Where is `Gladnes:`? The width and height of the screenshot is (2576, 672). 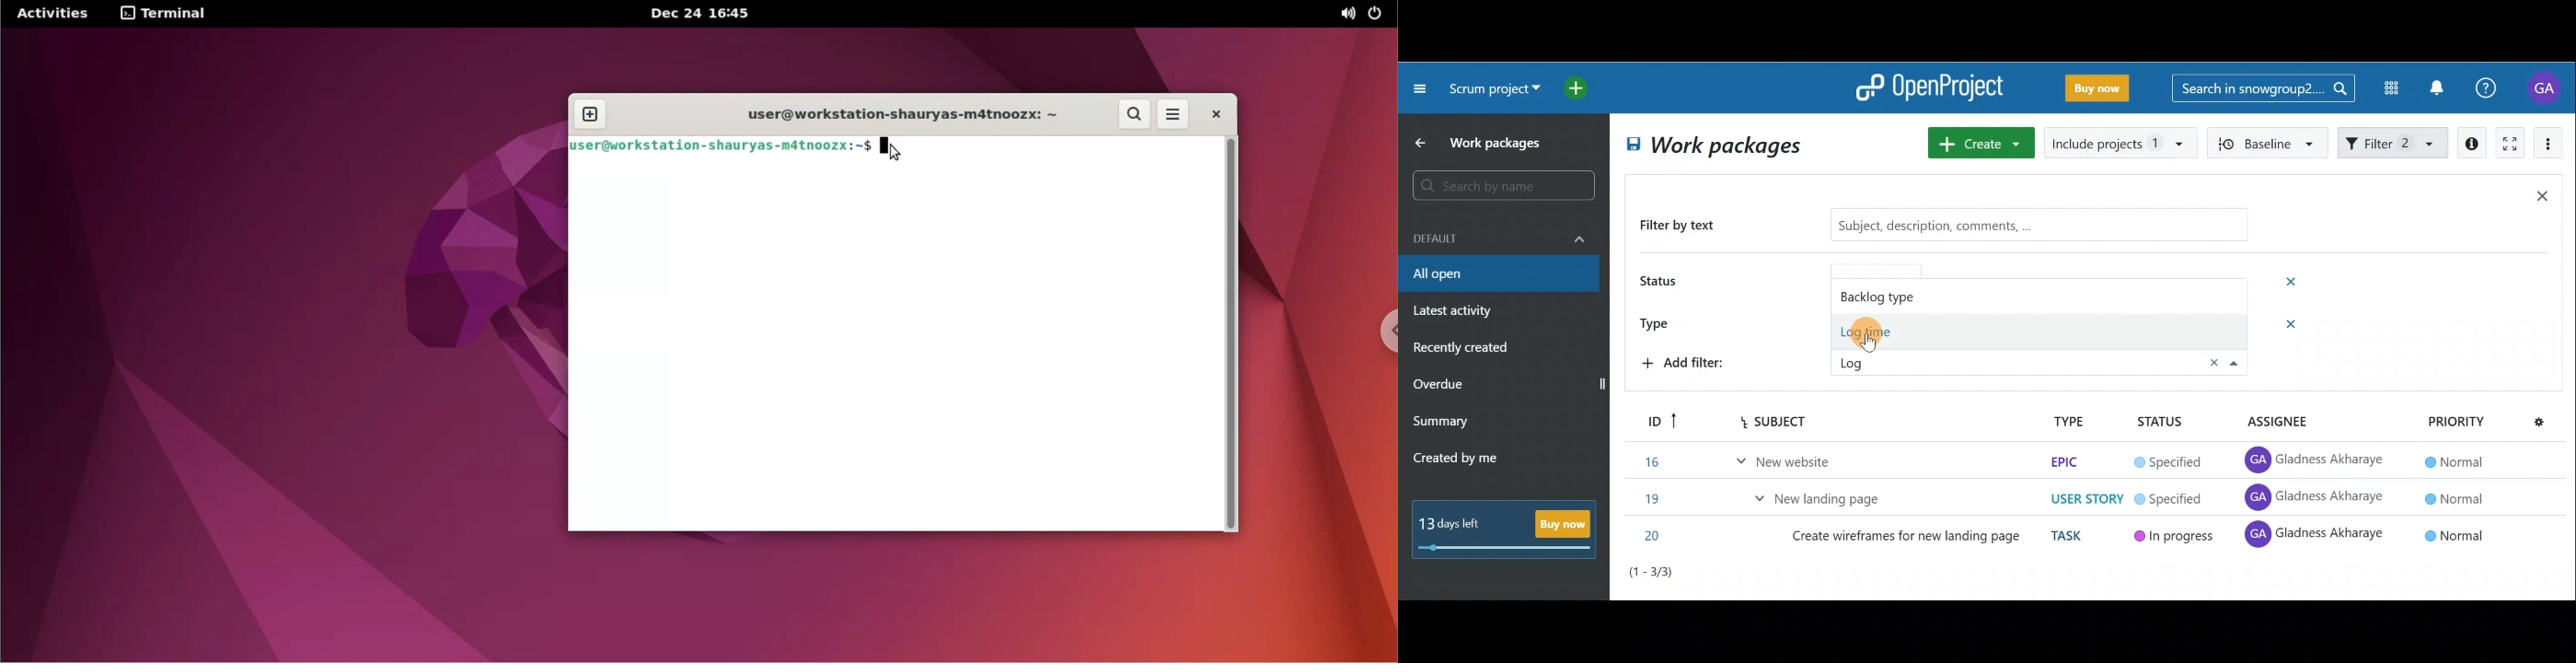 Gladnes: is located at coordinates (2178, 500).